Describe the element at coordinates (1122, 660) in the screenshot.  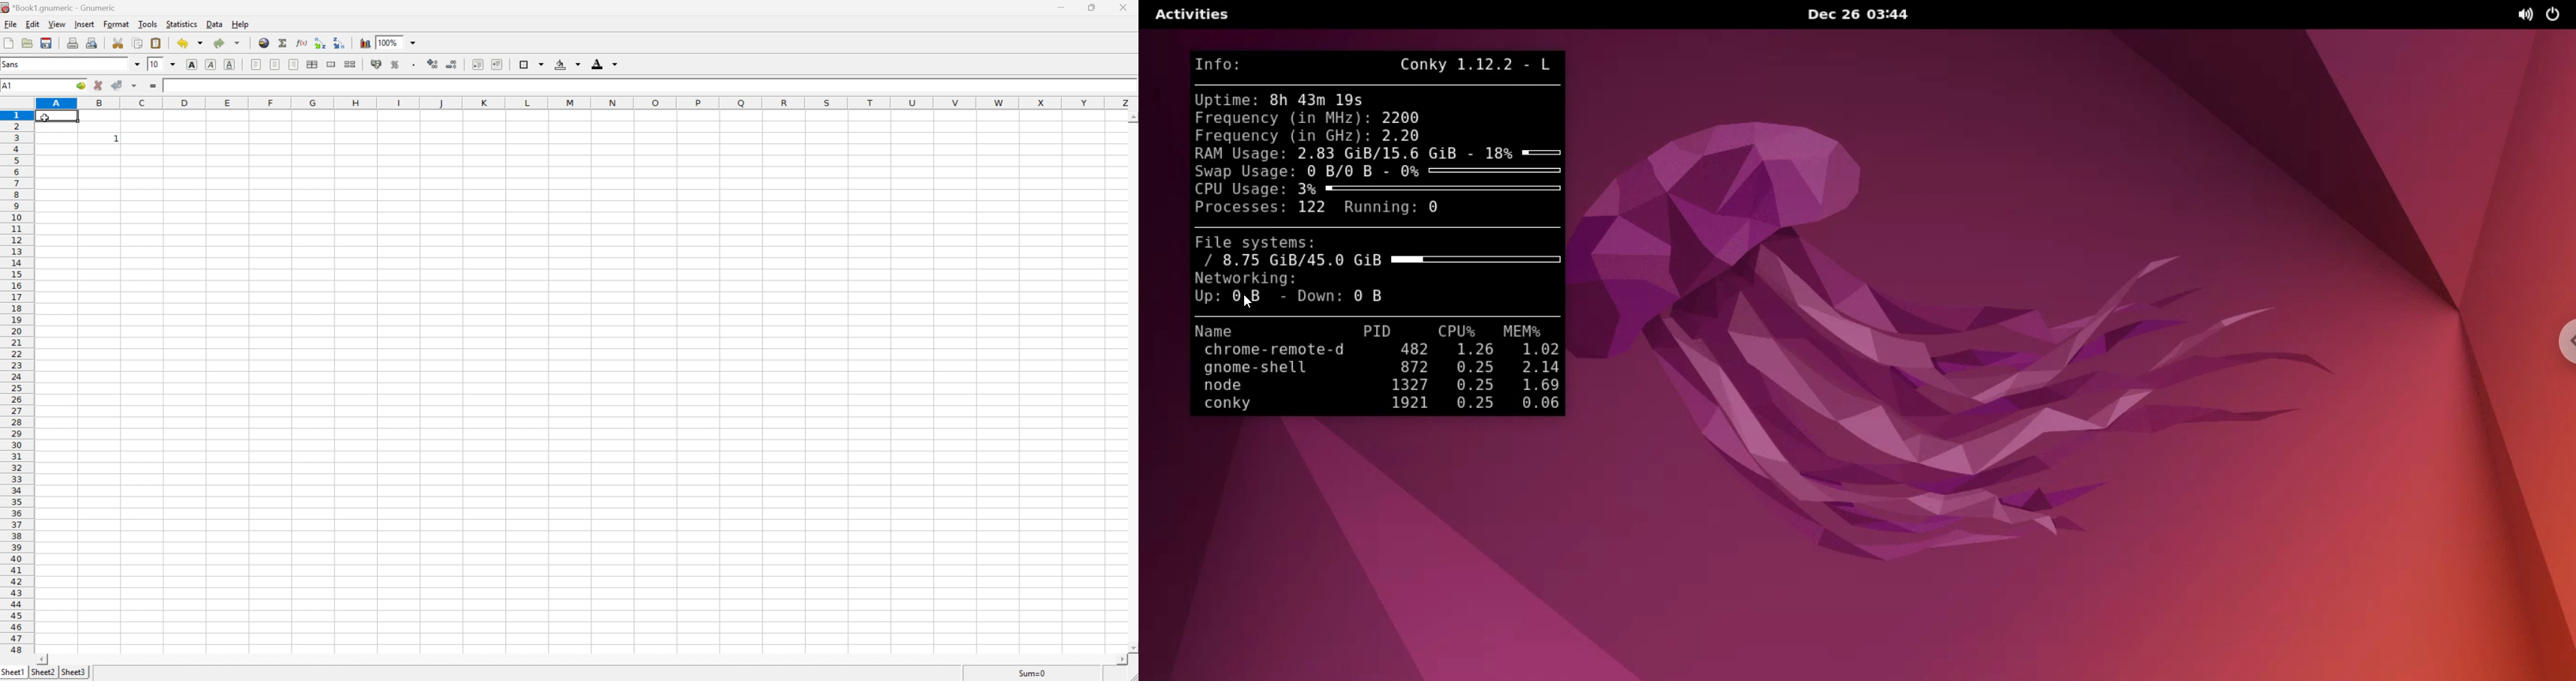
I see `scroll right` at that location.